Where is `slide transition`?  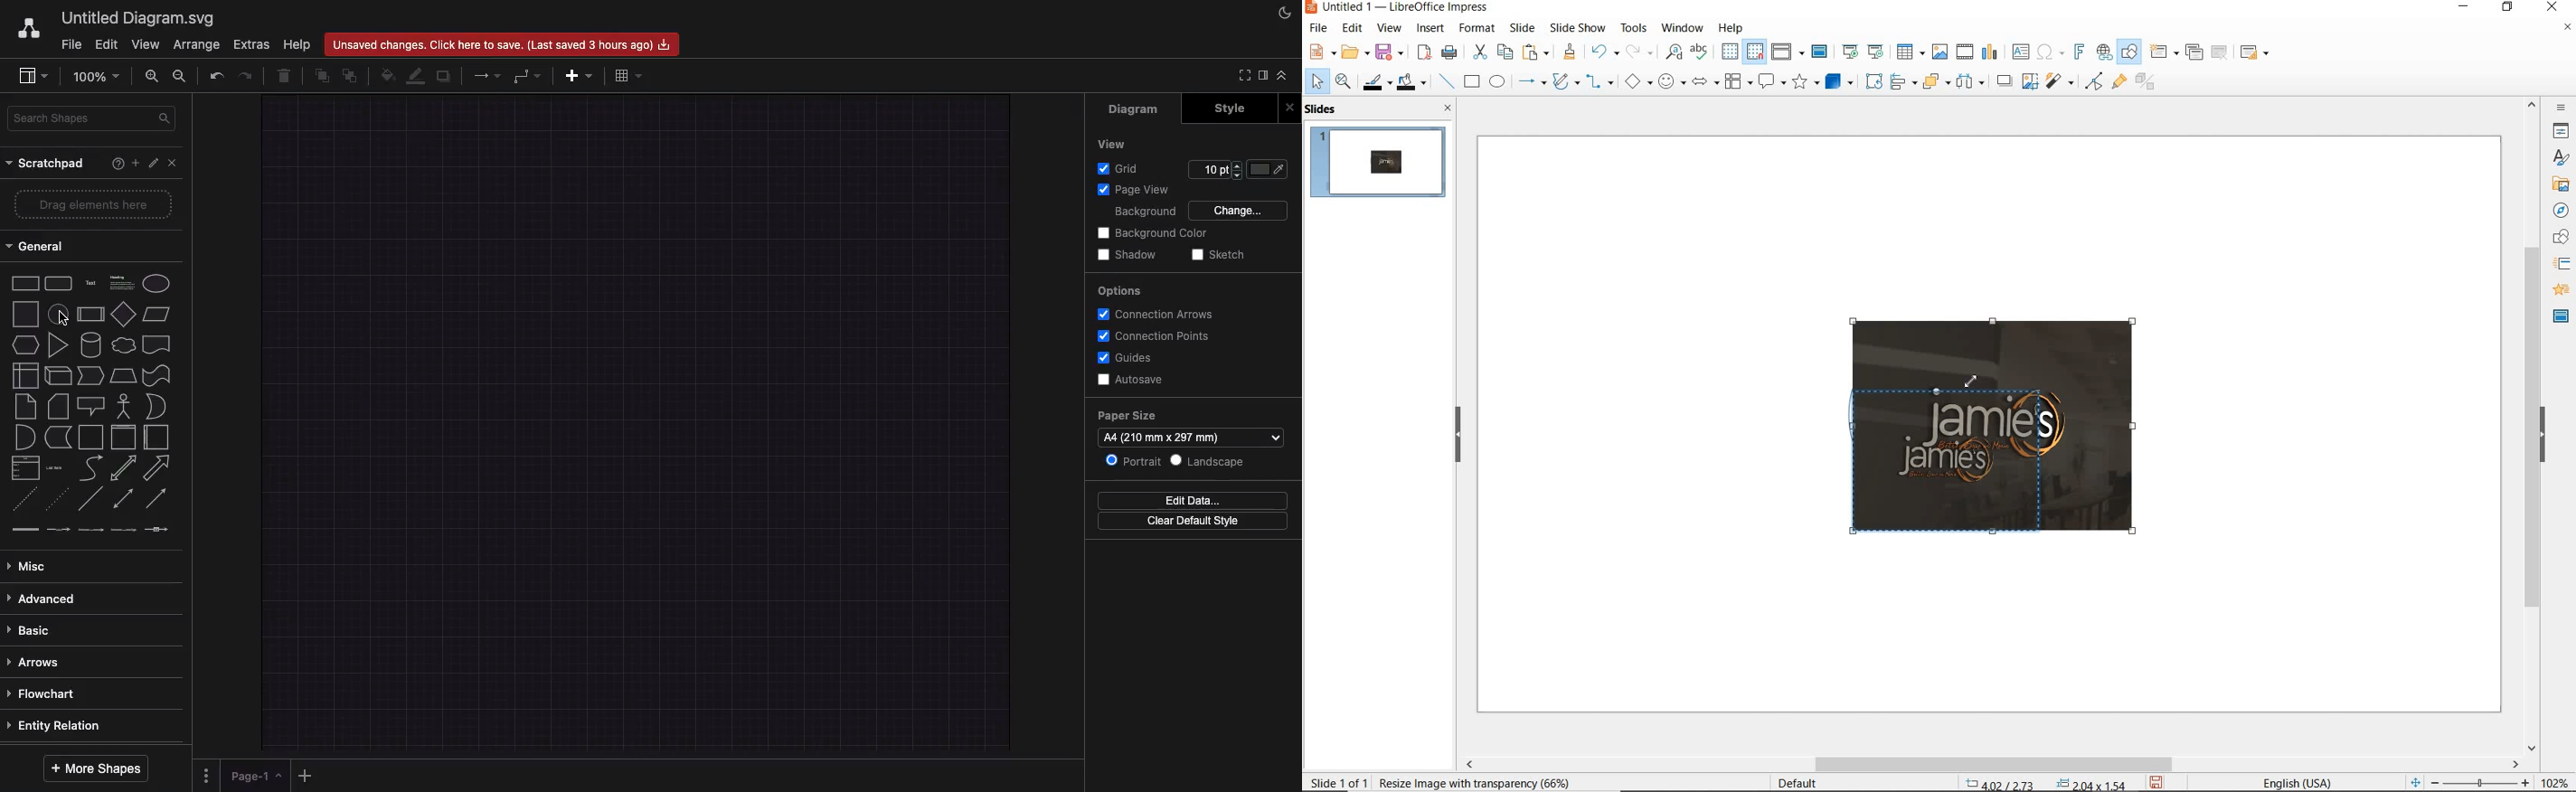
slide transition is located at coordinates (2561, 264).